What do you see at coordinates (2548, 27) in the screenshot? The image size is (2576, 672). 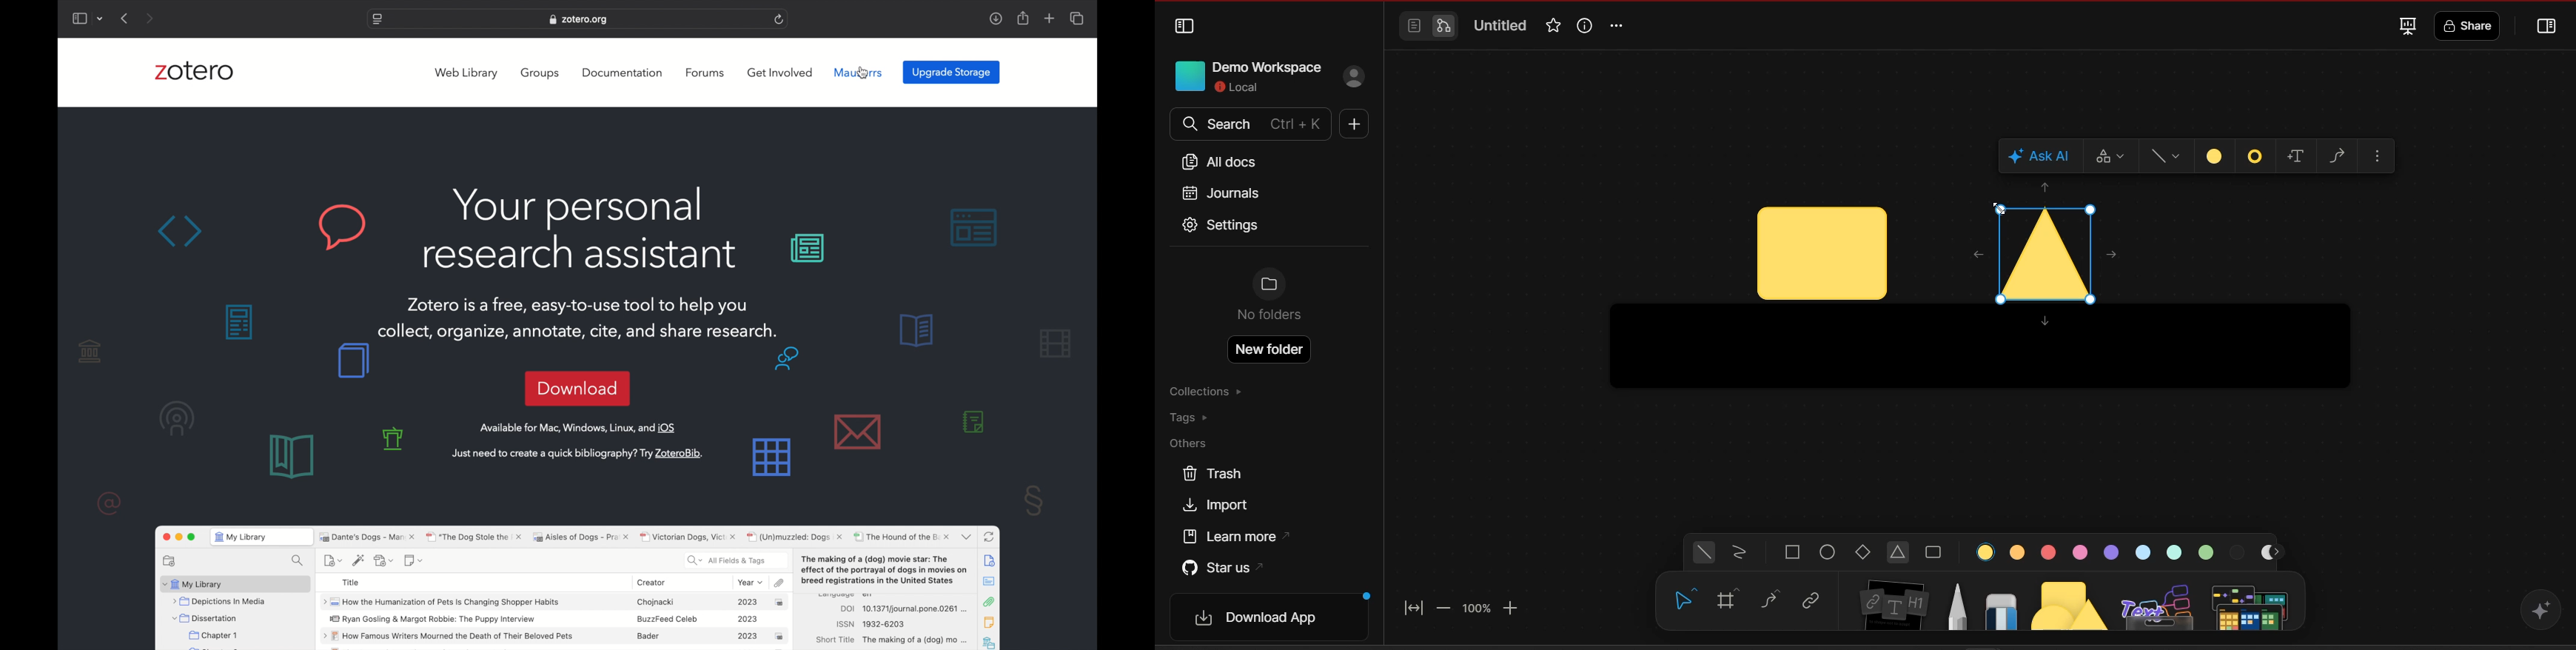 I see `collapse or open sidebar` at bounding box center [2548, 27].